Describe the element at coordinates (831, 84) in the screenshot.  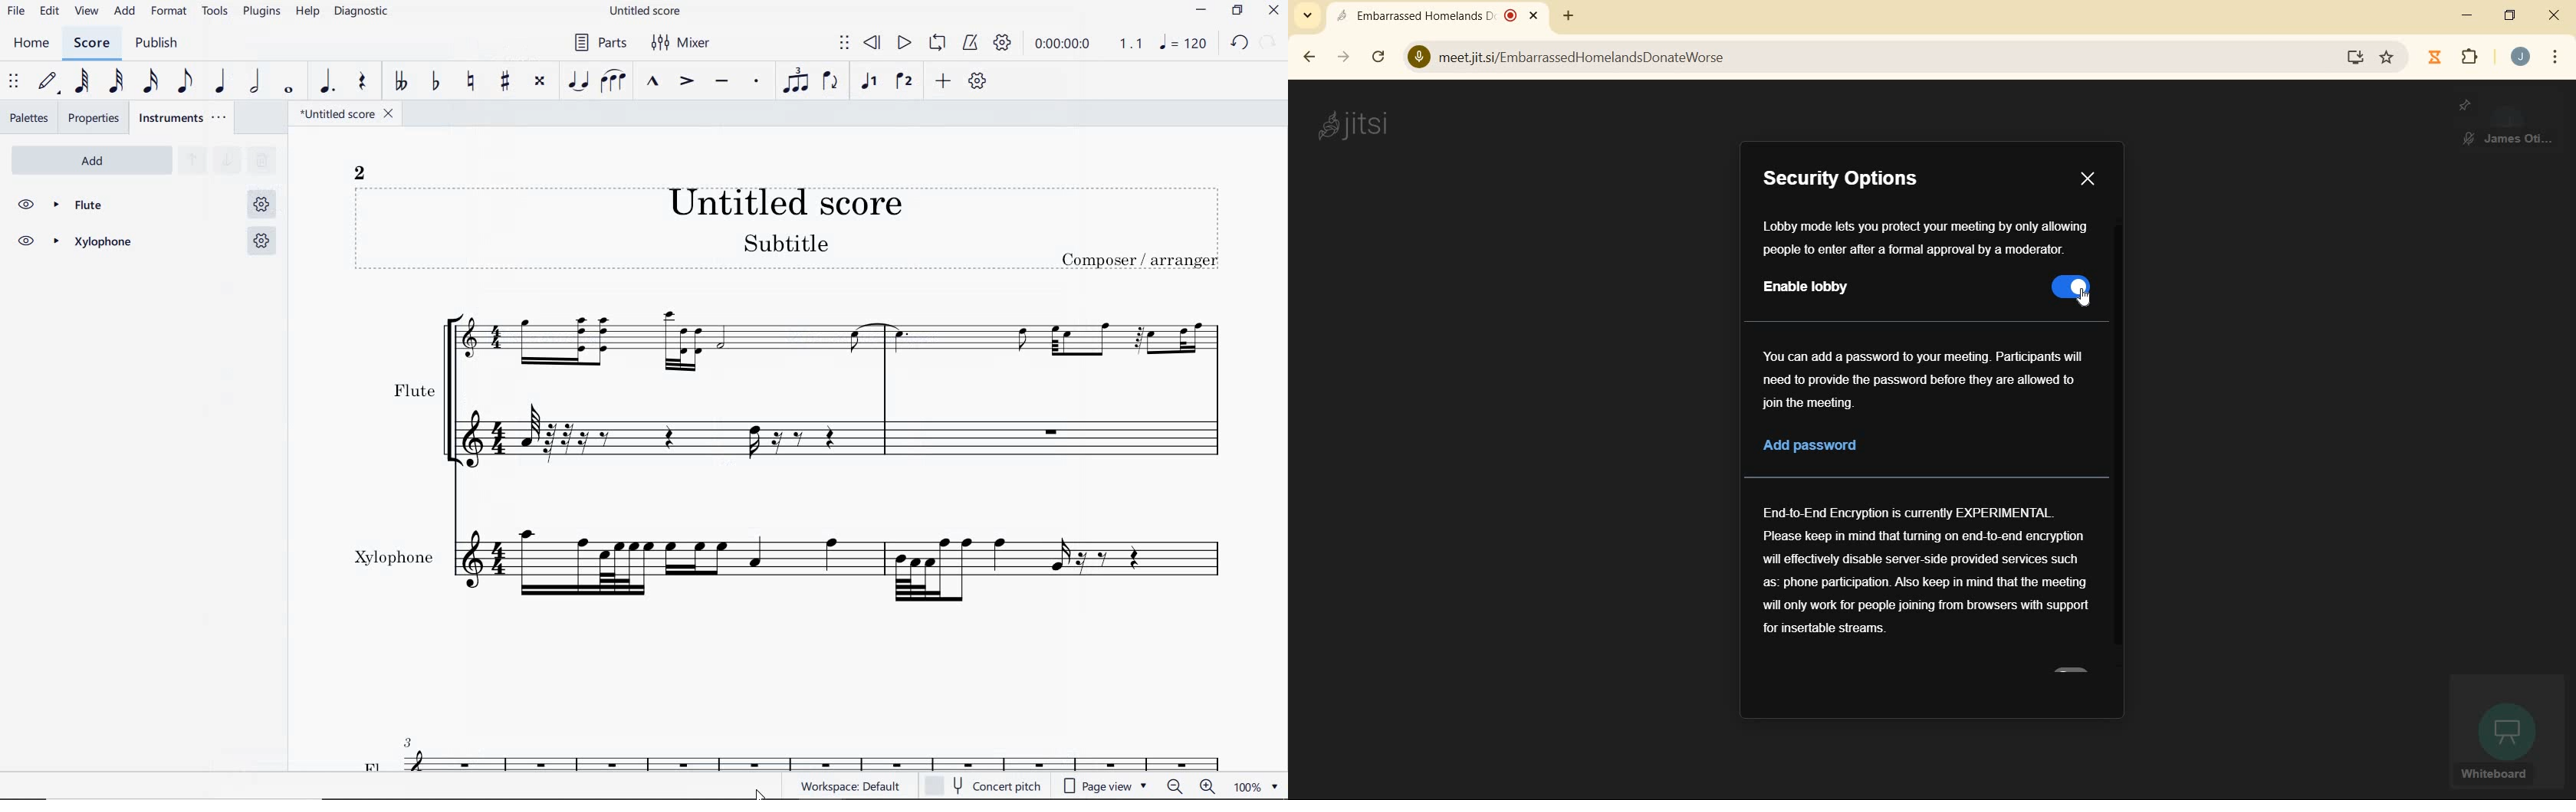
I see `FLIP DIRECTION` at that location.